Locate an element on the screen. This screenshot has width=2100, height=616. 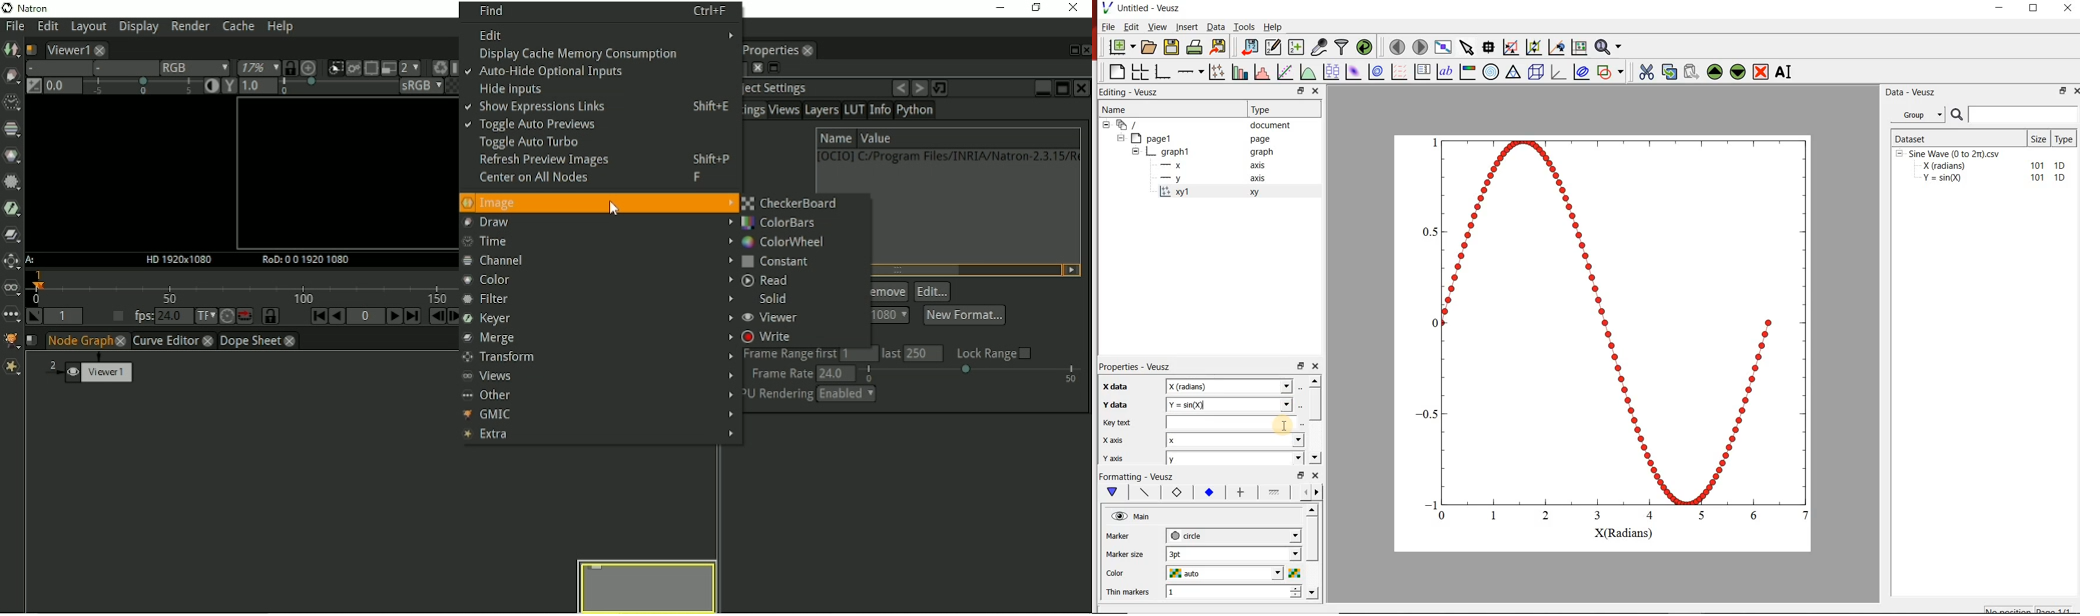
Search is located at coordinates (2015, 115).